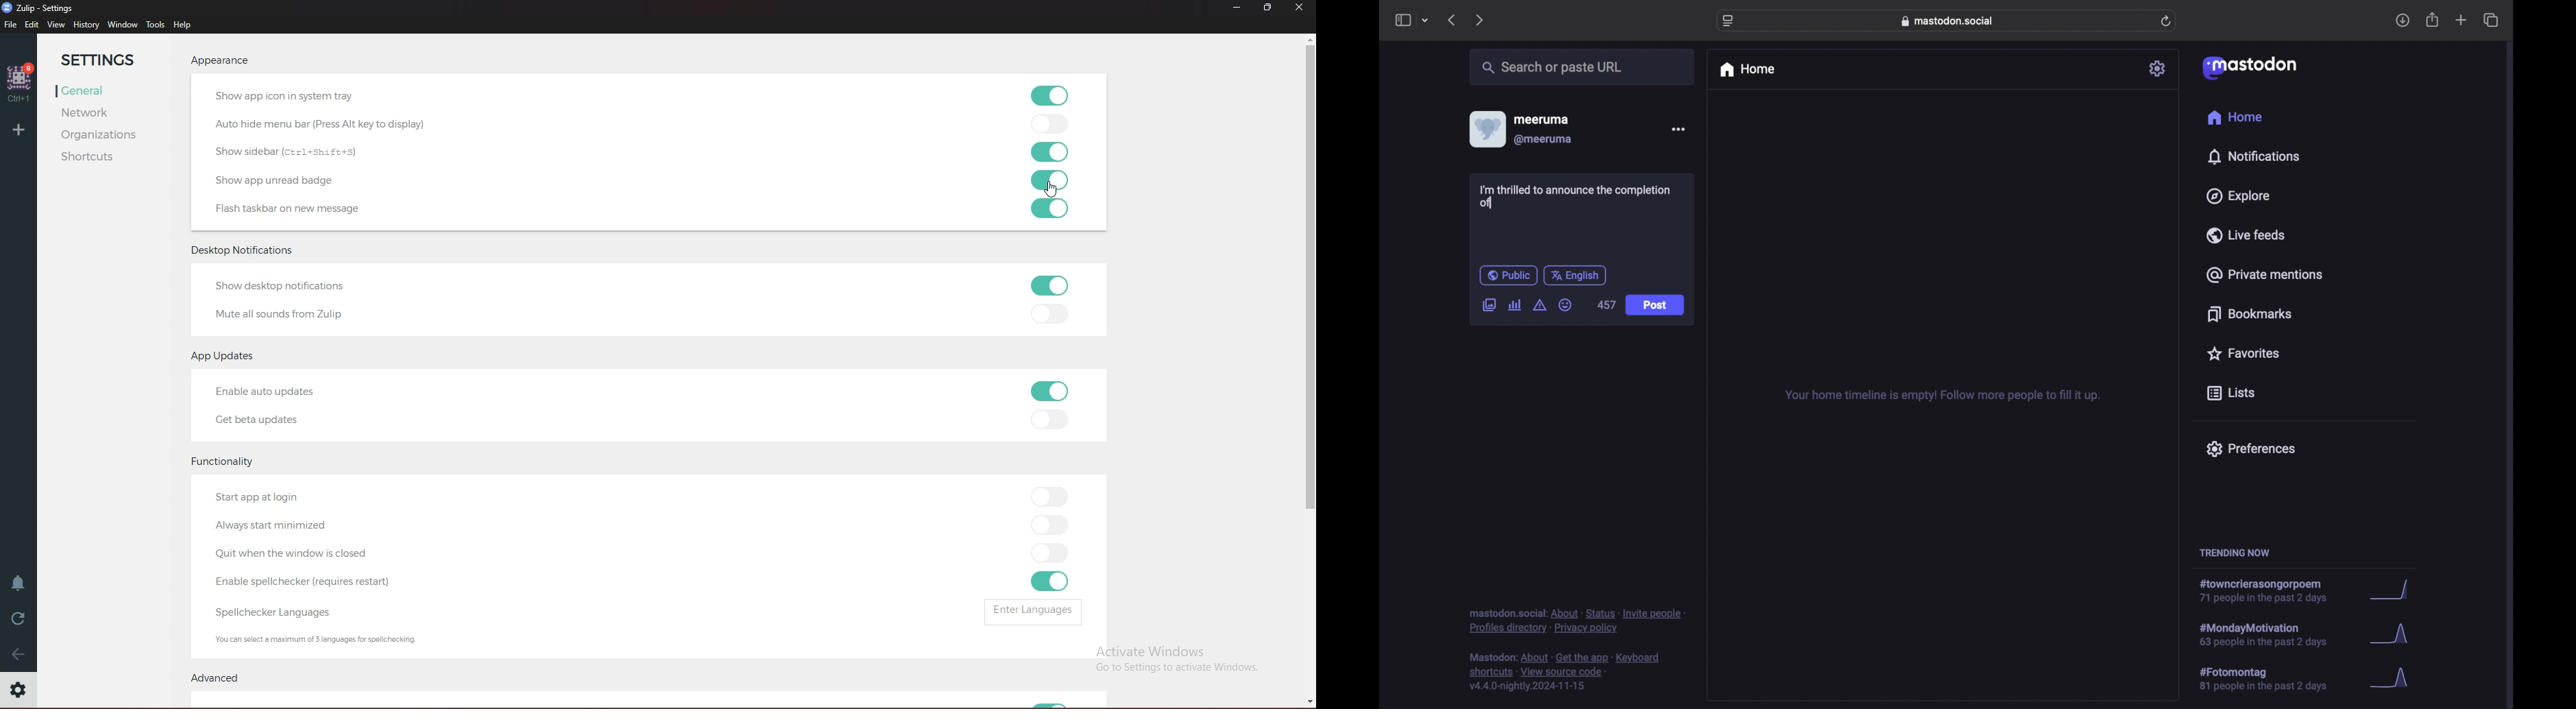 The width and height of the screenshot is (2576, 728). Describe the element at coordinates (2245, 234) in the screenshot. I see `live feeds` at that location.